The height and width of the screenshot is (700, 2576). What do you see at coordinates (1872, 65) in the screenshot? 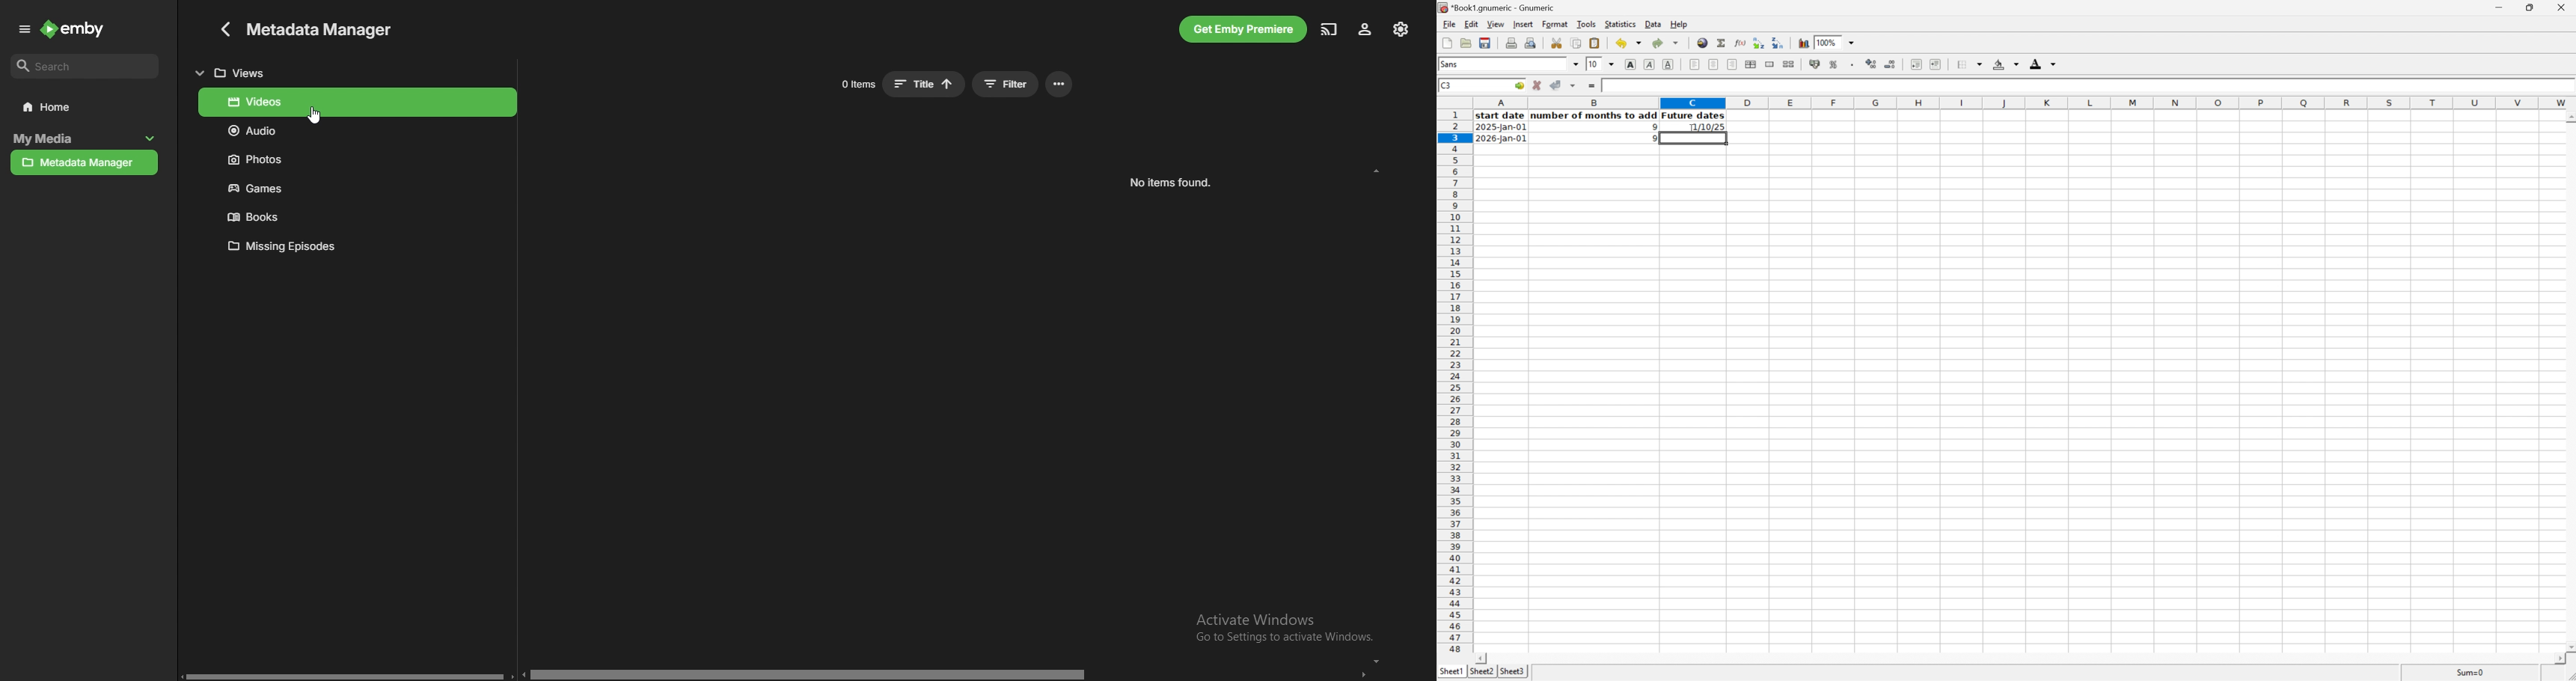
I see `Increase the number of decimals displayed` at bounding box center [1872, 65].